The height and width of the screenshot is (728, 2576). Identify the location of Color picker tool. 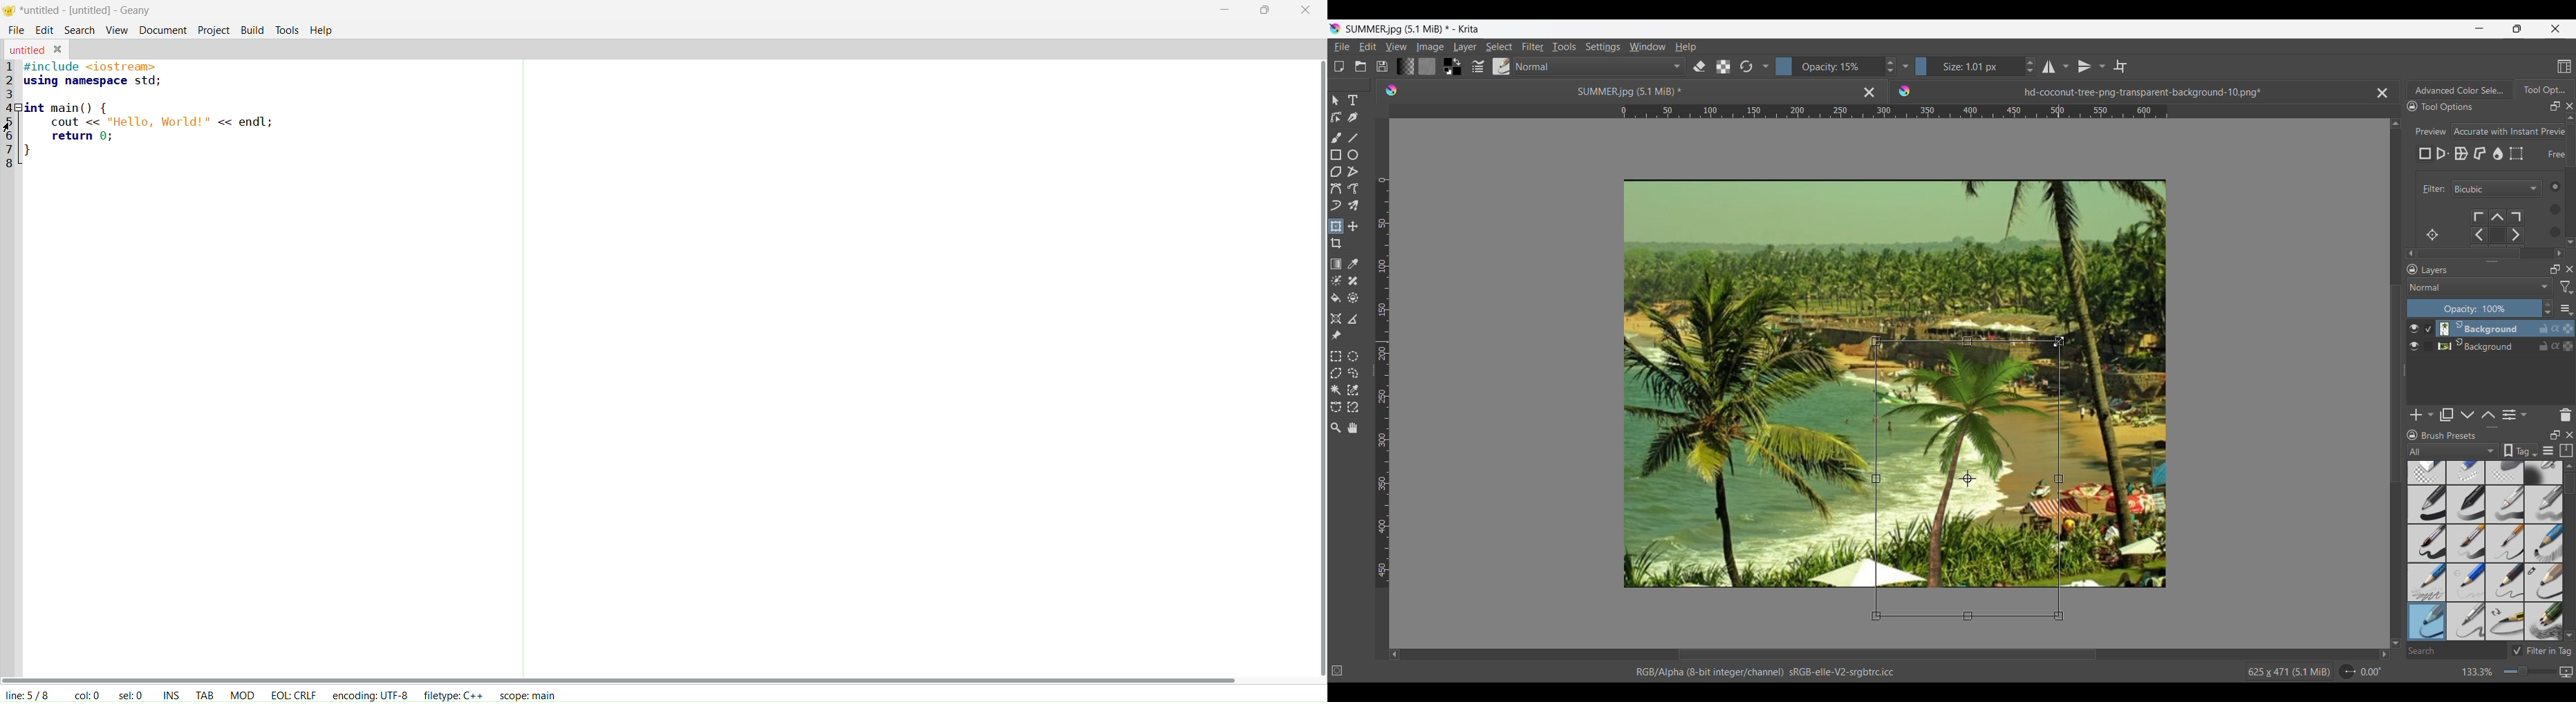
(1352, 264).